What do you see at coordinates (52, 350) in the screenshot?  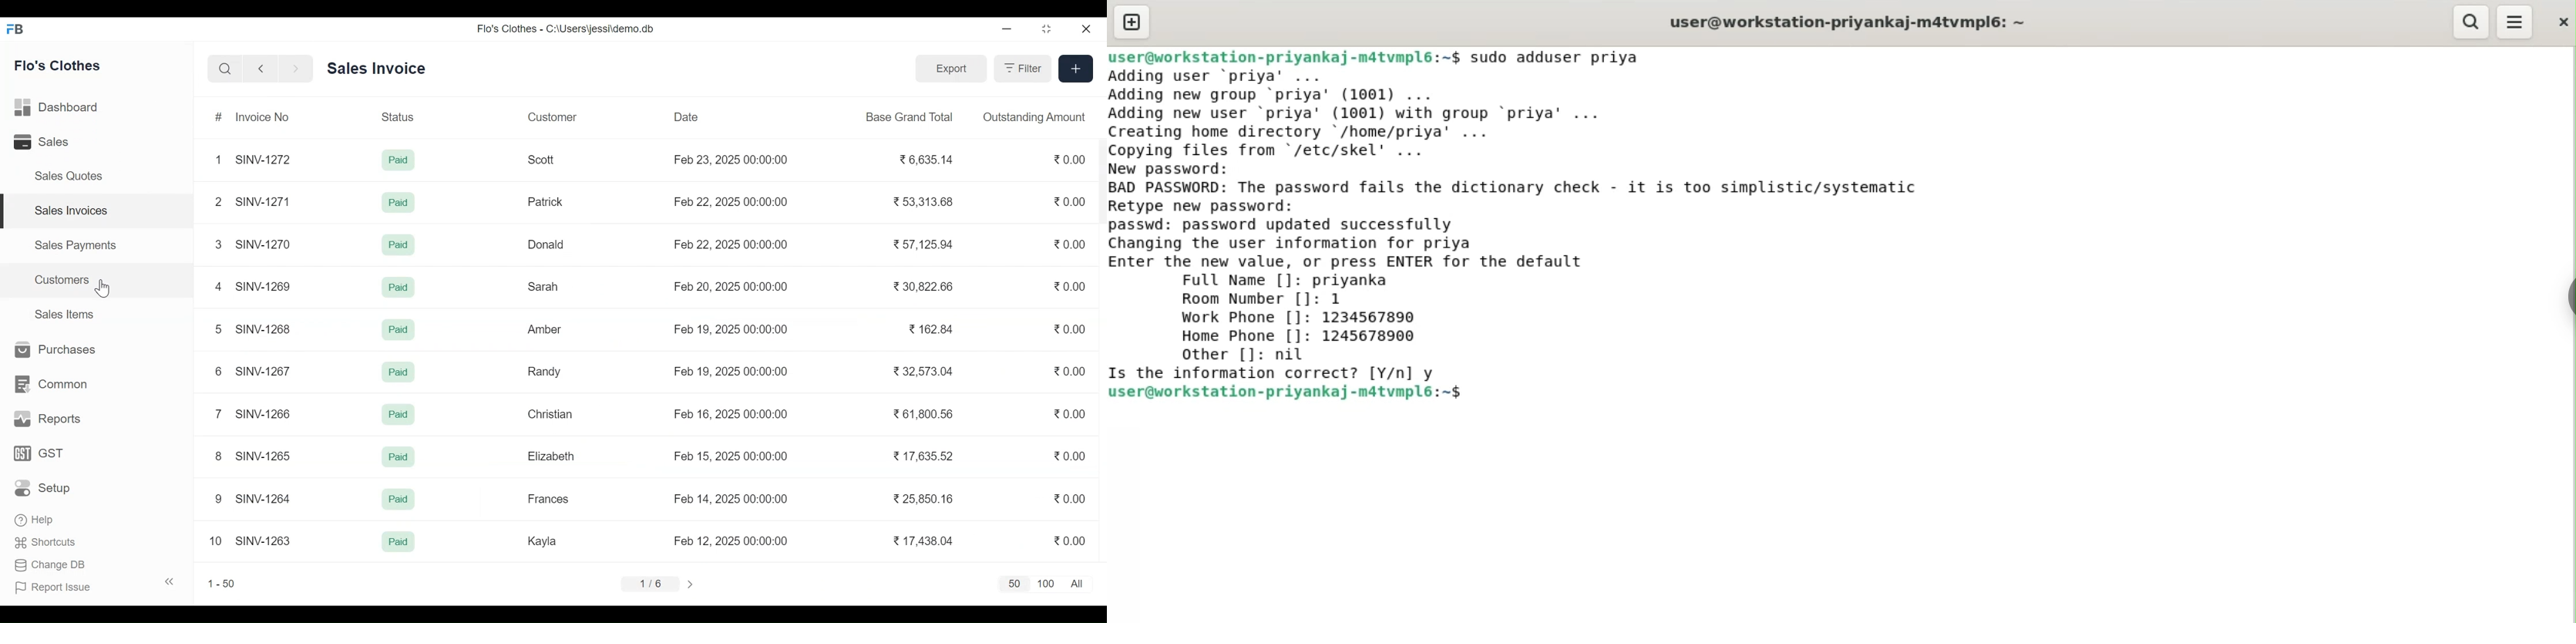 I see `Purchases` at bounding box center [52, 350].